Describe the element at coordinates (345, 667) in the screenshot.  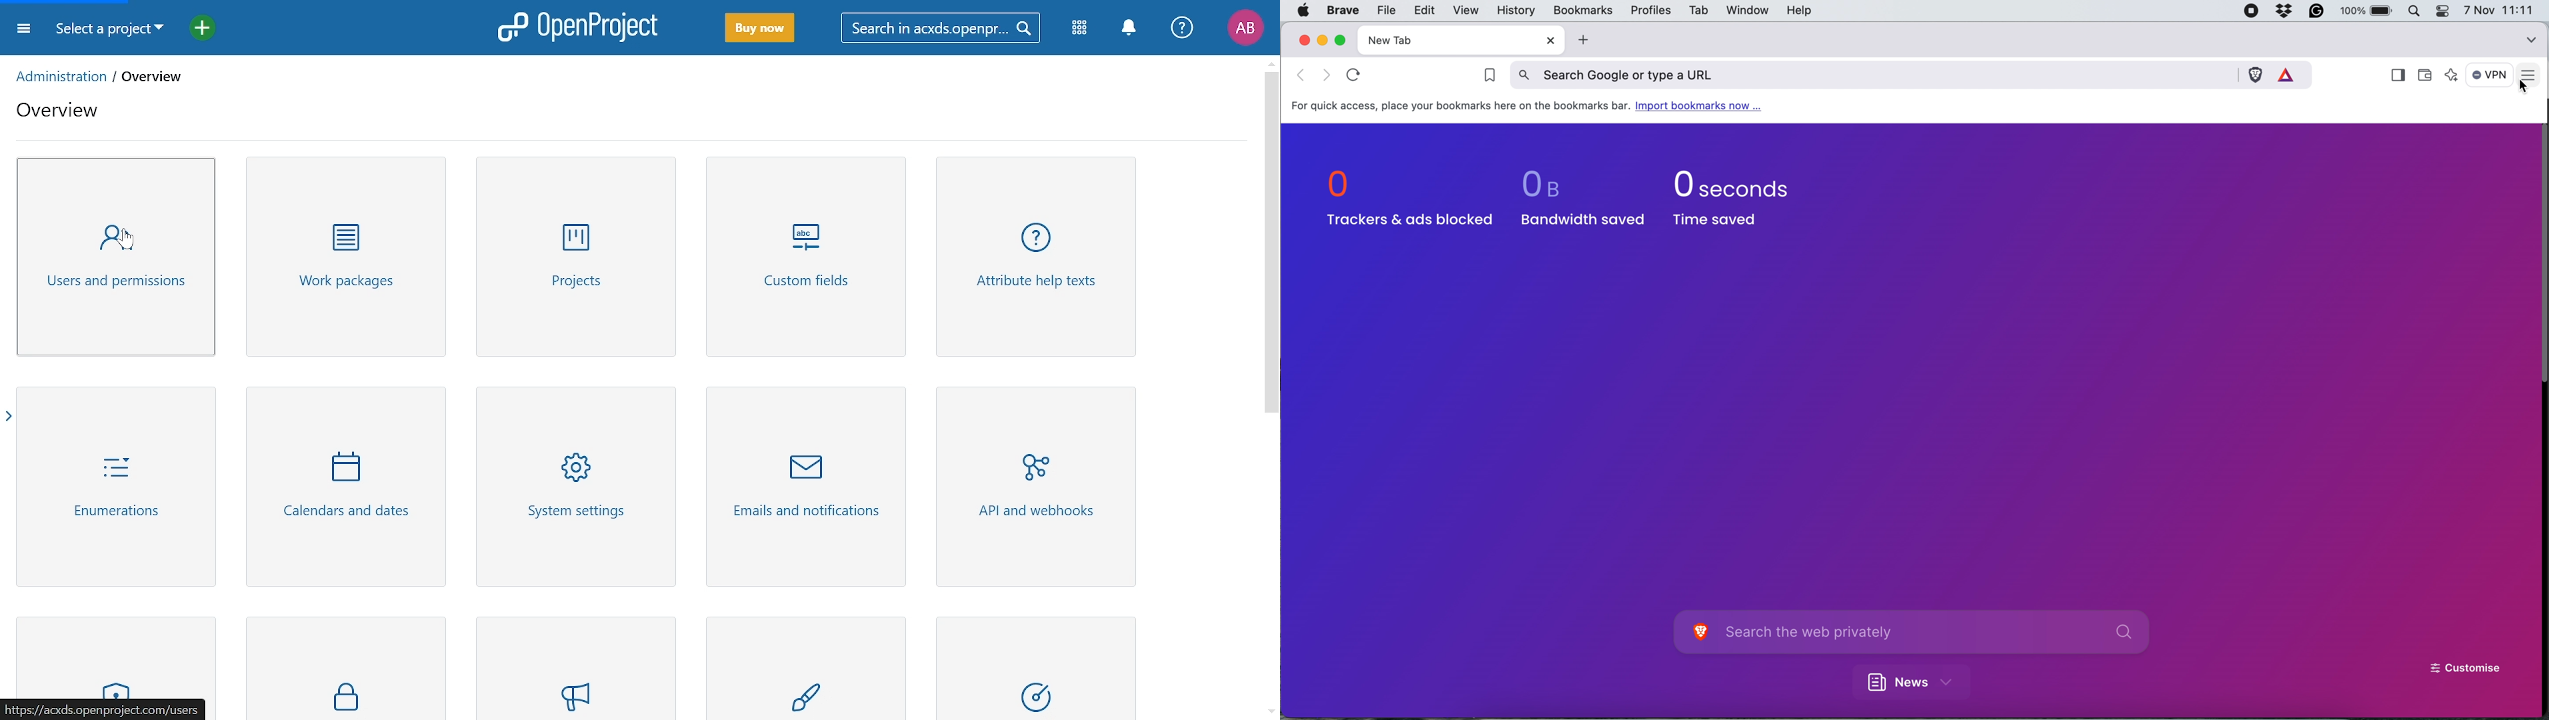
I see `GDPR` at that location.